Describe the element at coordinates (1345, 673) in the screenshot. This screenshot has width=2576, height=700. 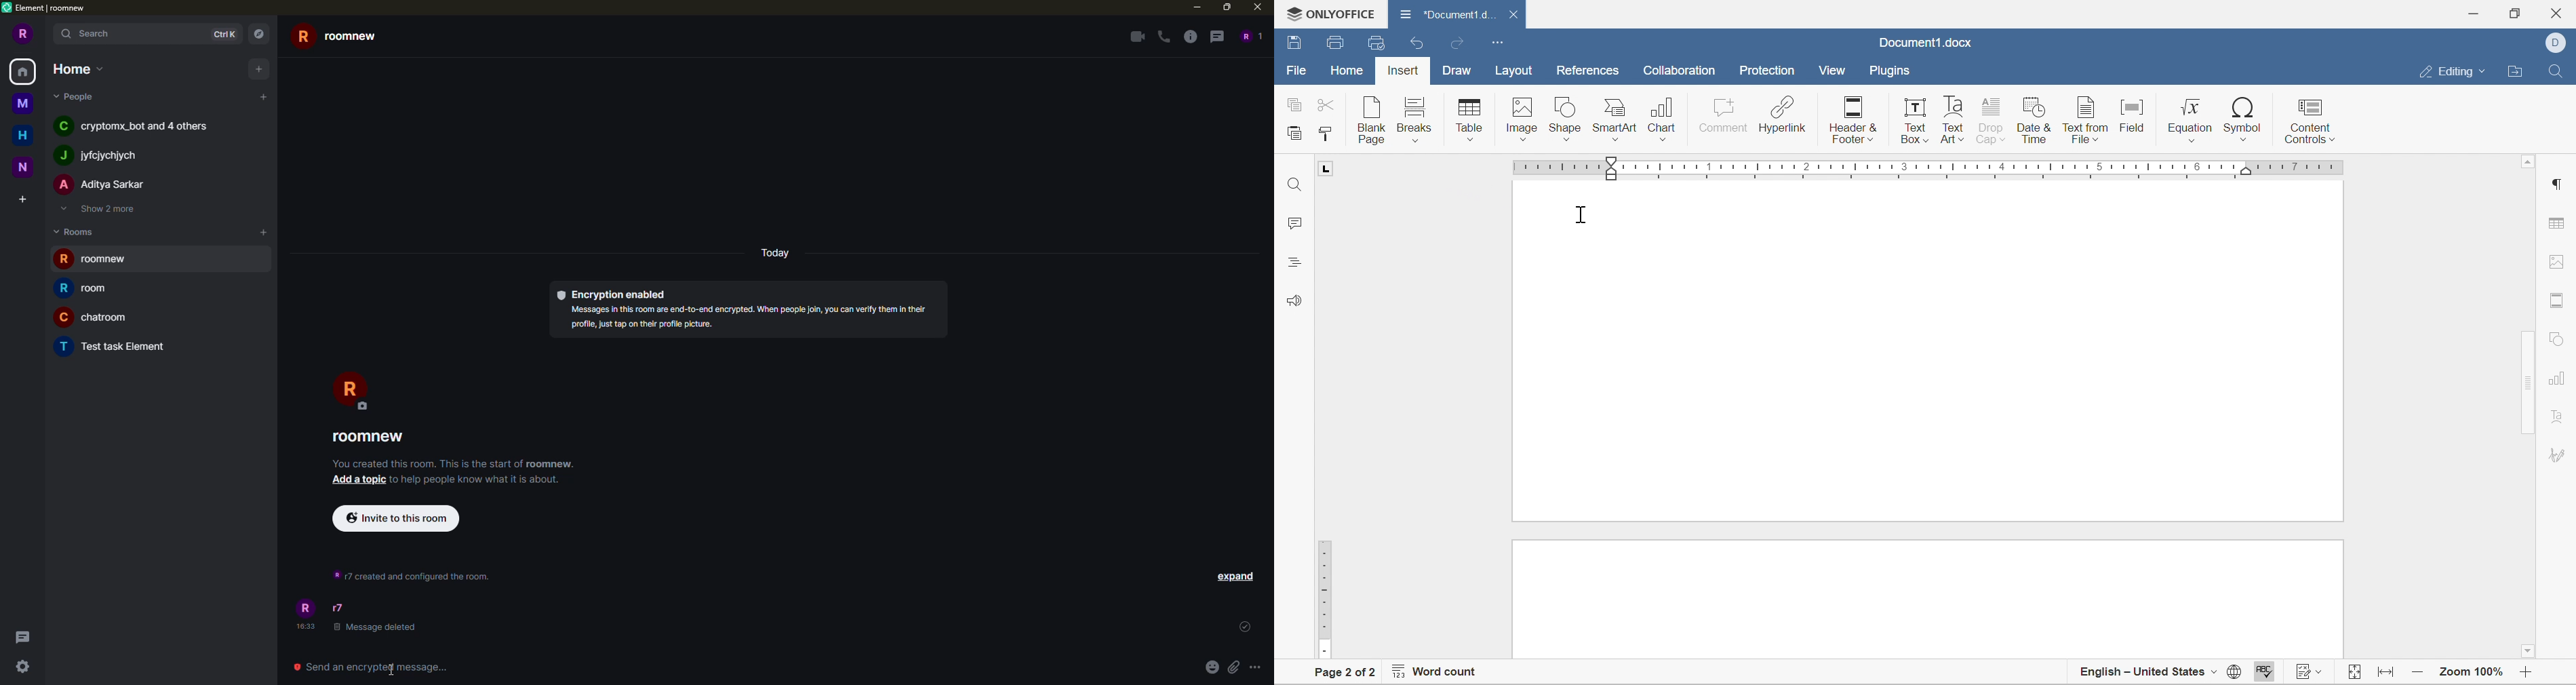
I see `Page 1 of 1` at that location.